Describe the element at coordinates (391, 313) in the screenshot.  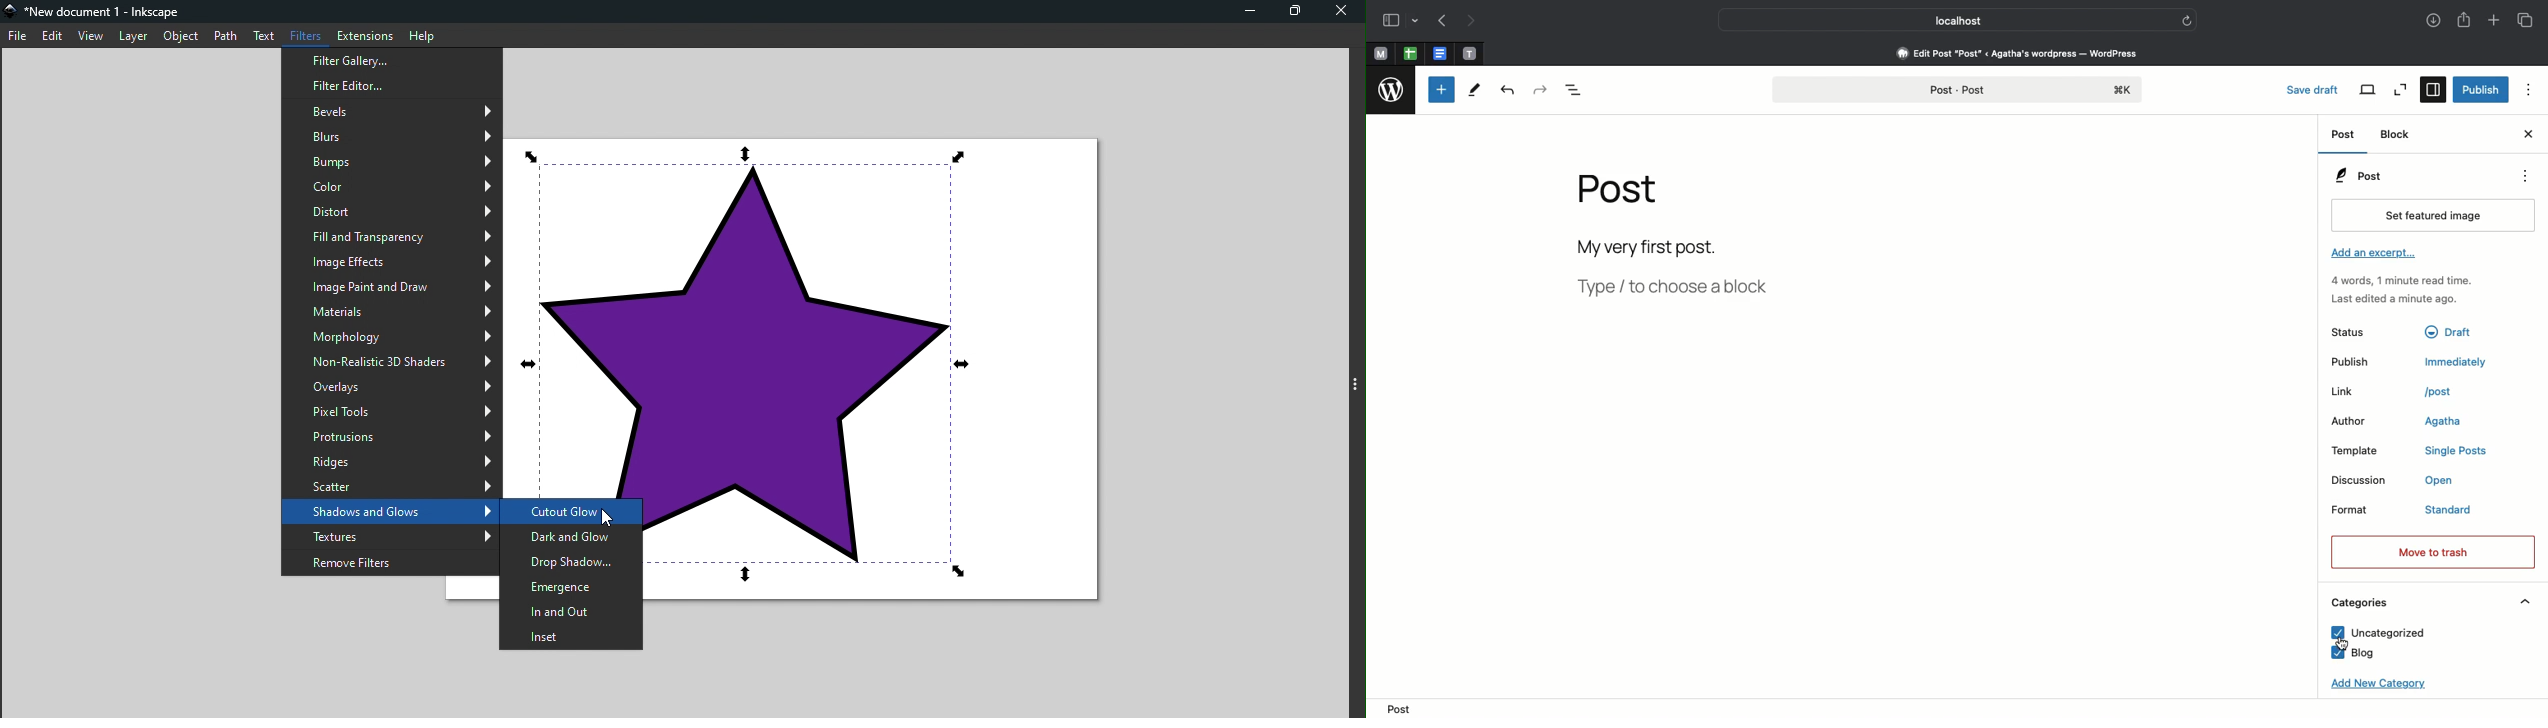
I see `Materials` at that location.